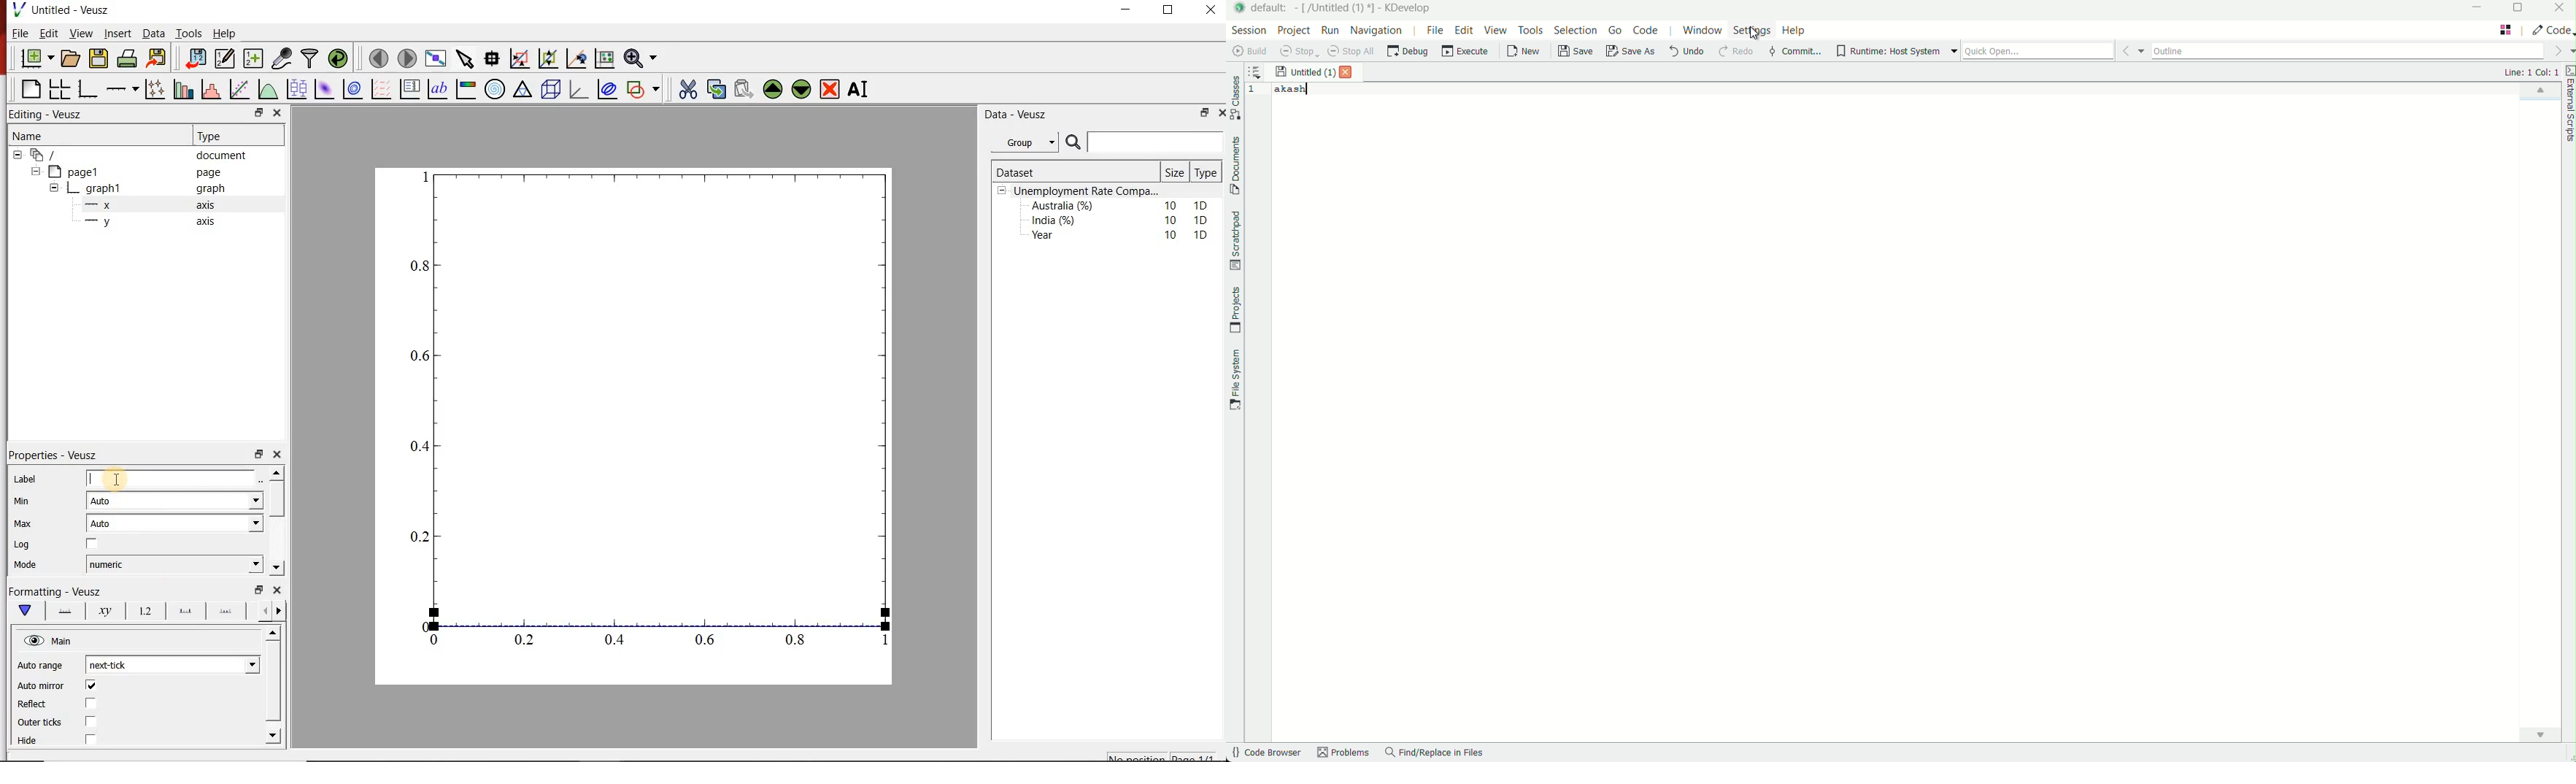 Image resolution: width=2576 pixels, height=784 pixels. What do you see at coordinates (635, 426) in the screenshot?
I see `graph chart` at bounding box center [635, 426].